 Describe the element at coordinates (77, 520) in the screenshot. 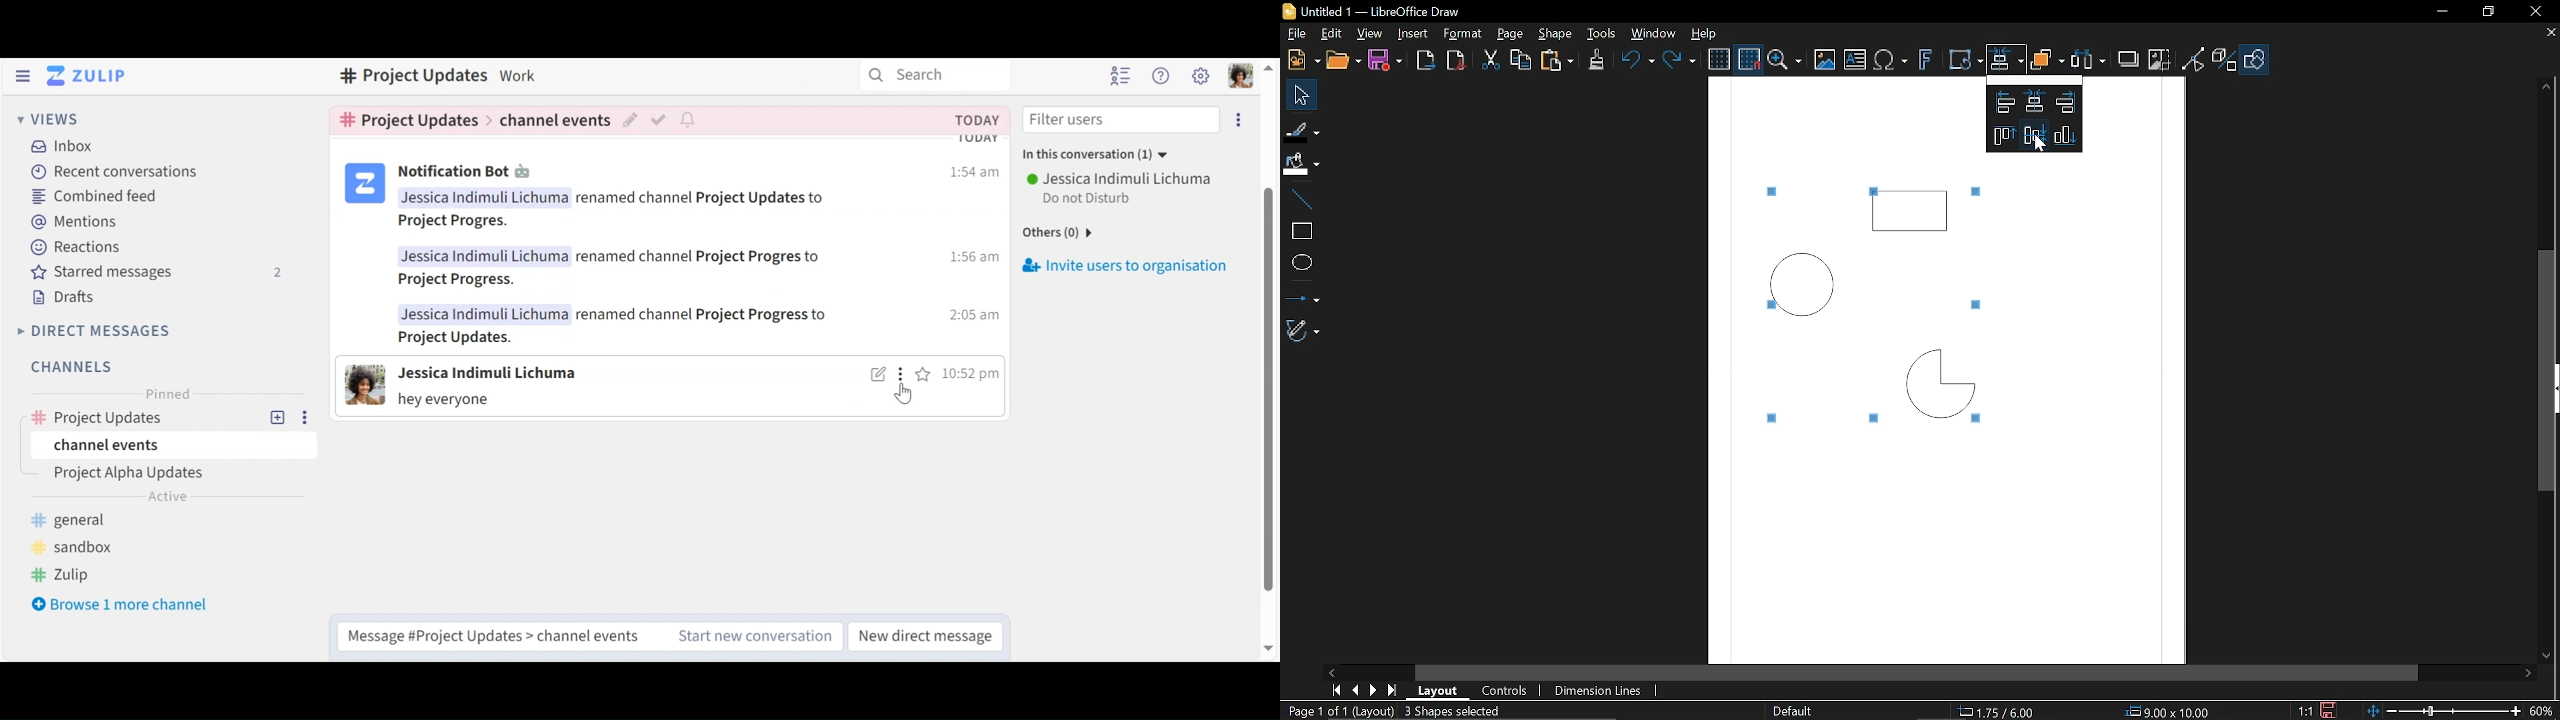

I see `general` at that location.